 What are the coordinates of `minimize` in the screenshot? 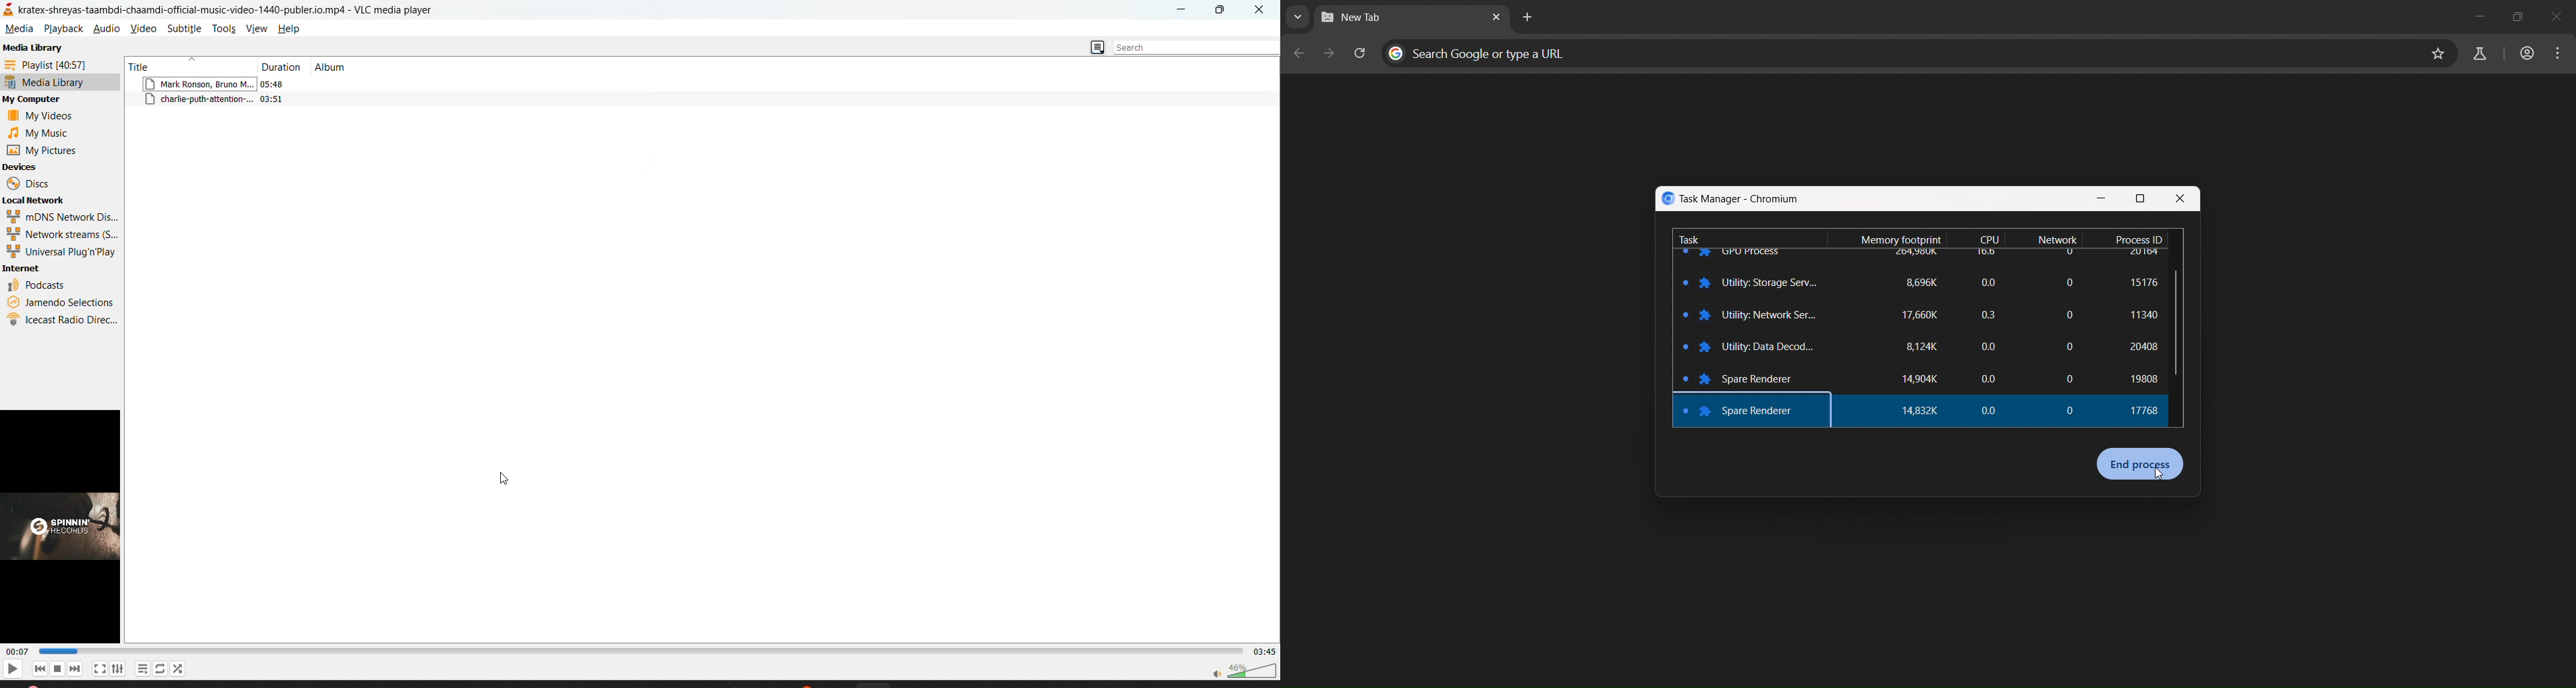 It's located at (2471, 13).